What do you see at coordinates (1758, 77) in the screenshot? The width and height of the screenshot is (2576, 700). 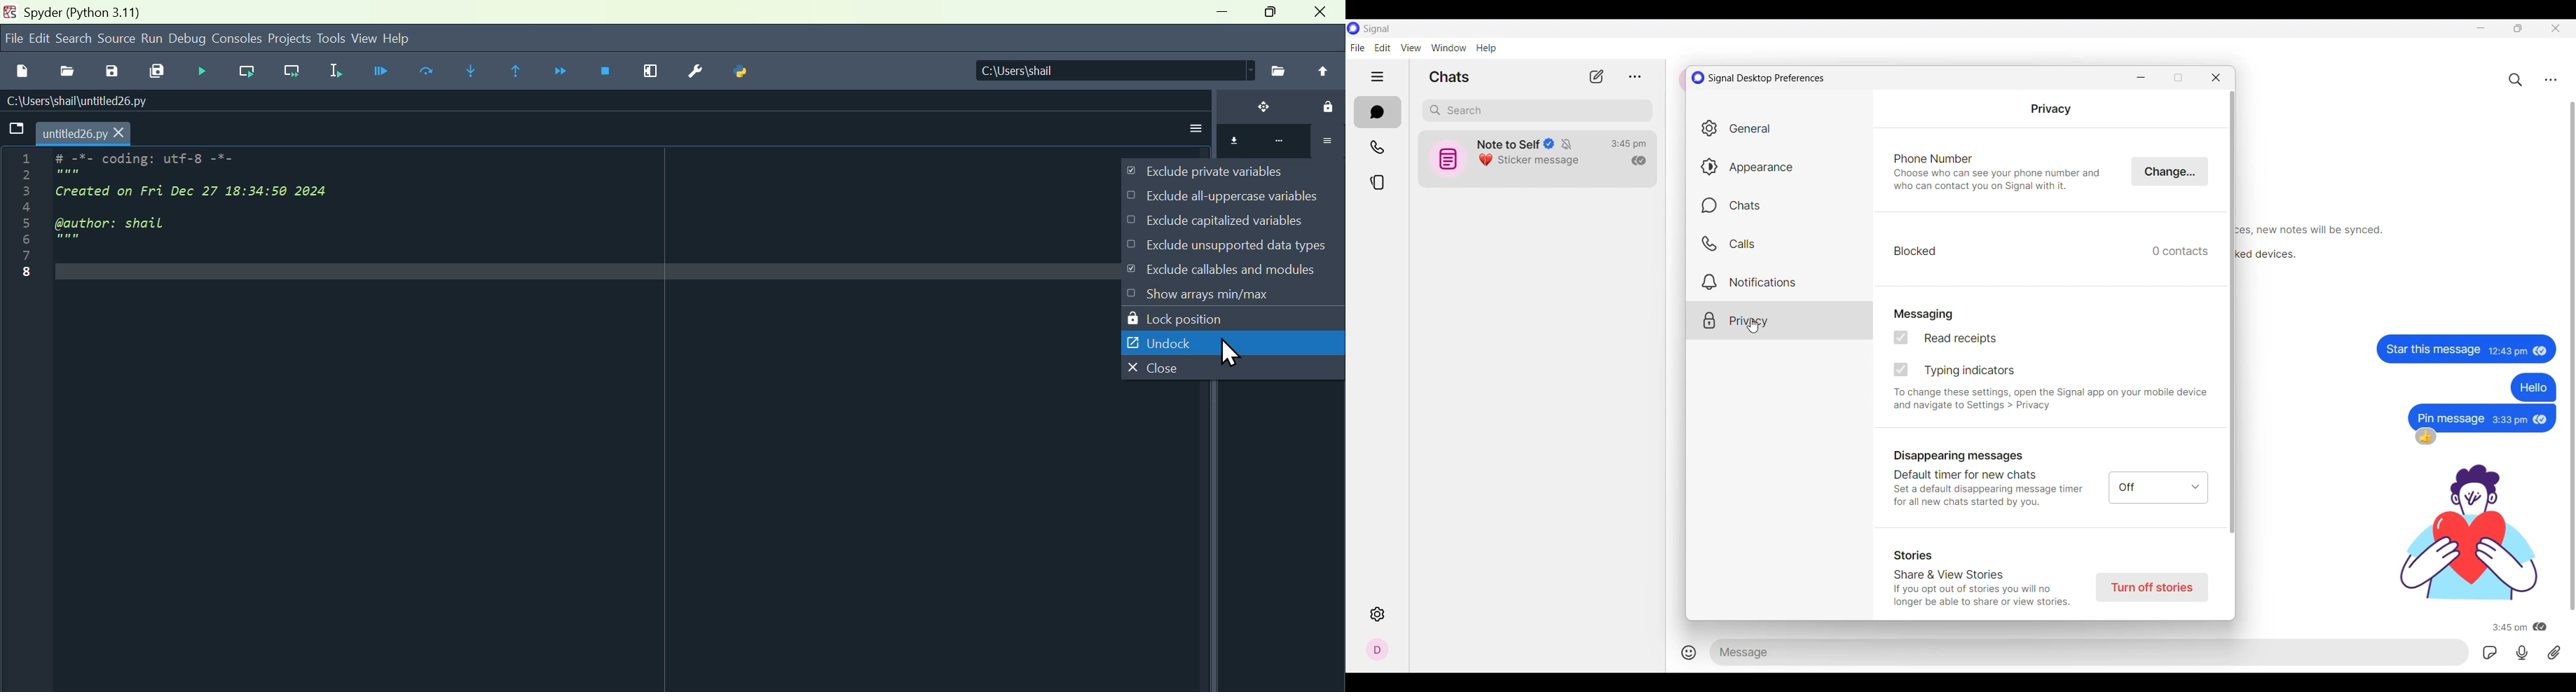 I see `Window title` at bounding box center [1758, 77].